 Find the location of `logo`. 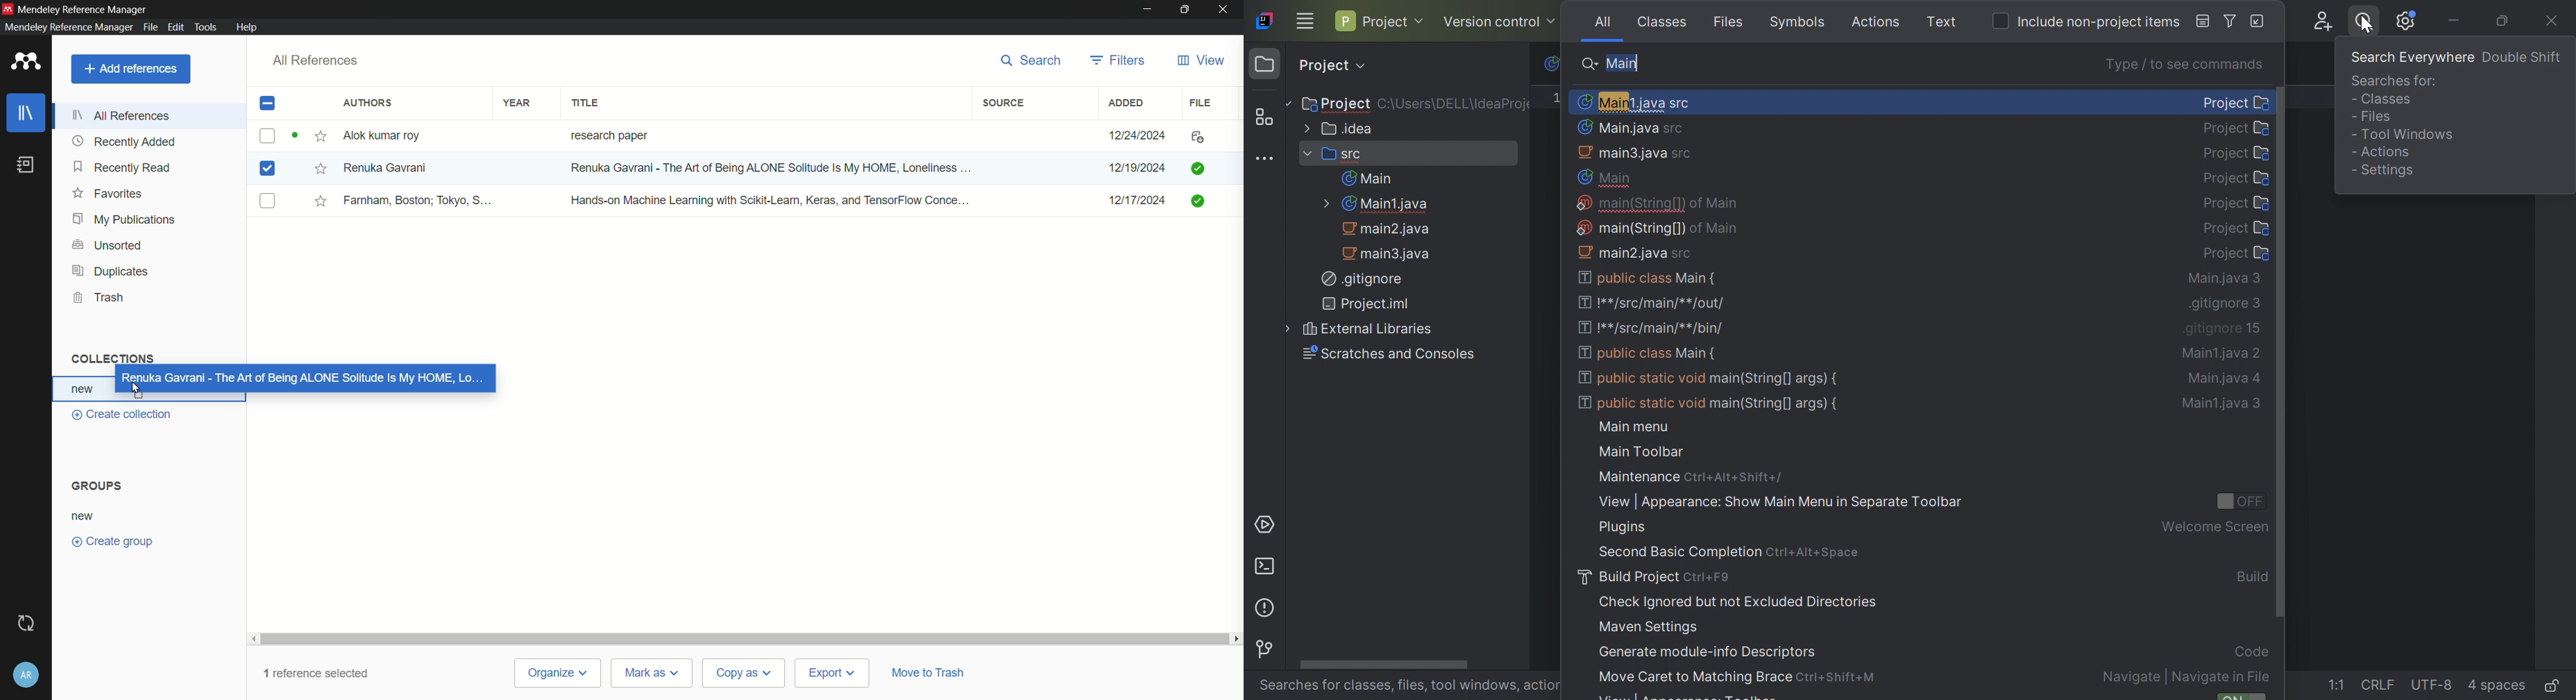

logo is located at coordinates (1550, 65).